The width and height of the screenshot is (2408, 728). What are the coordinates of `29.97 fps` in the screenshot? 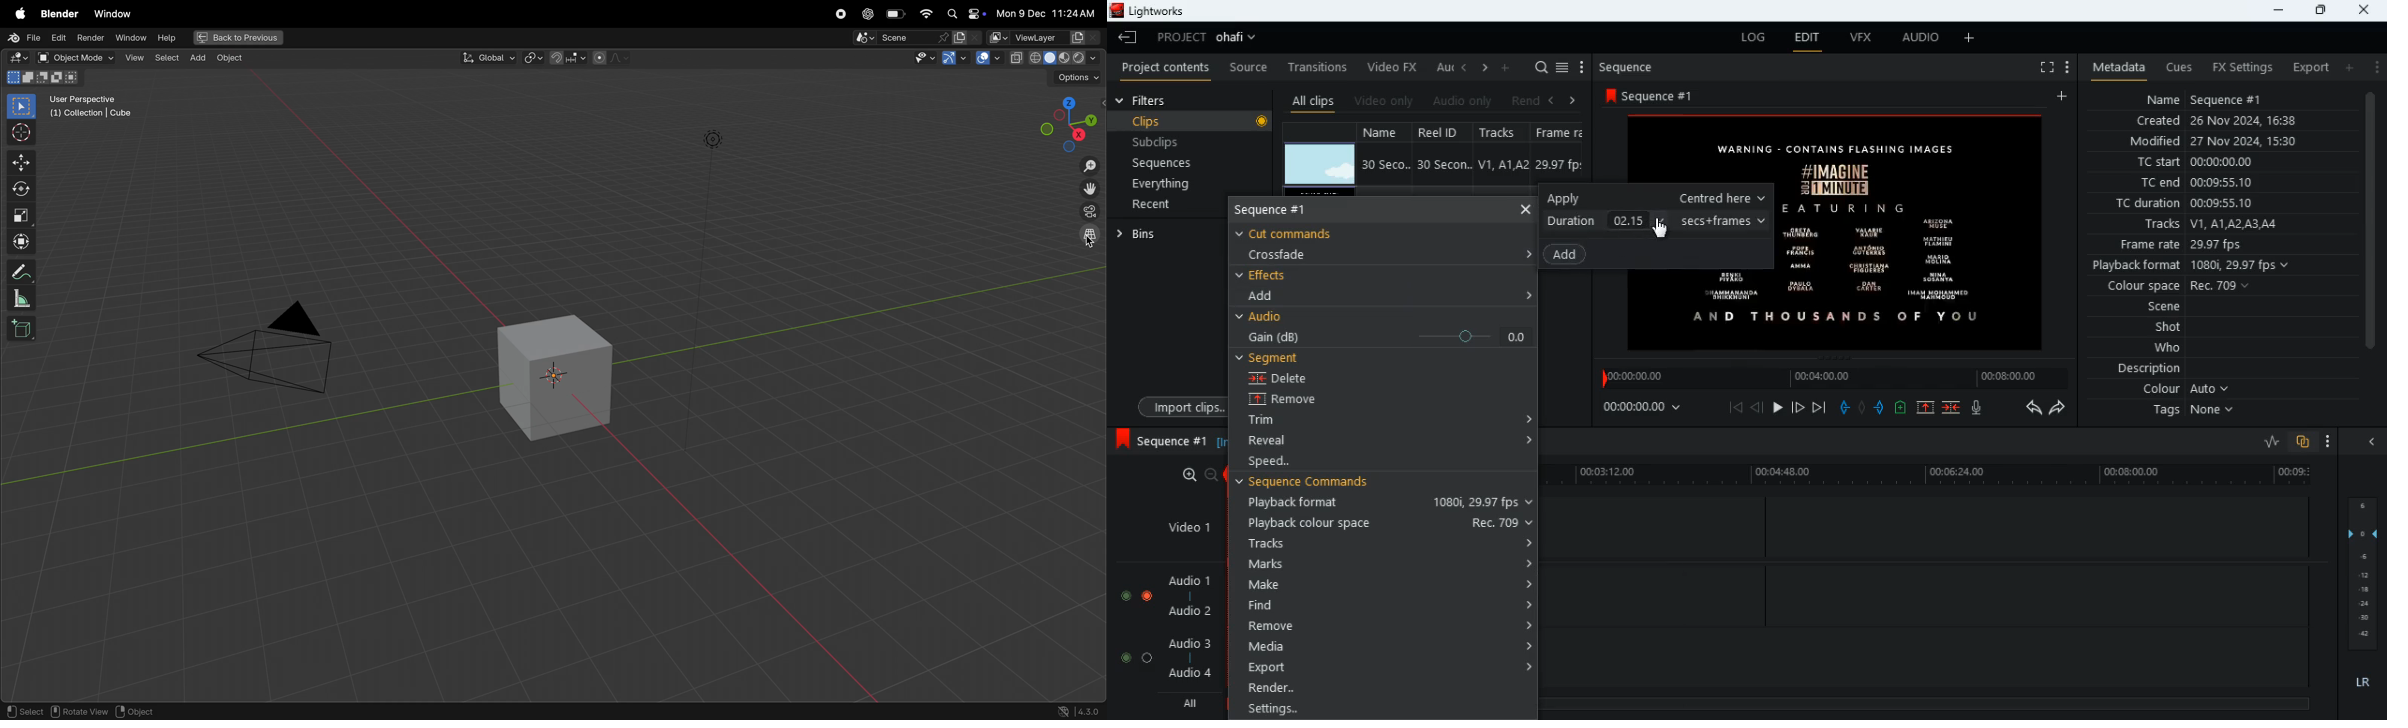 It's located at (1564, 165).